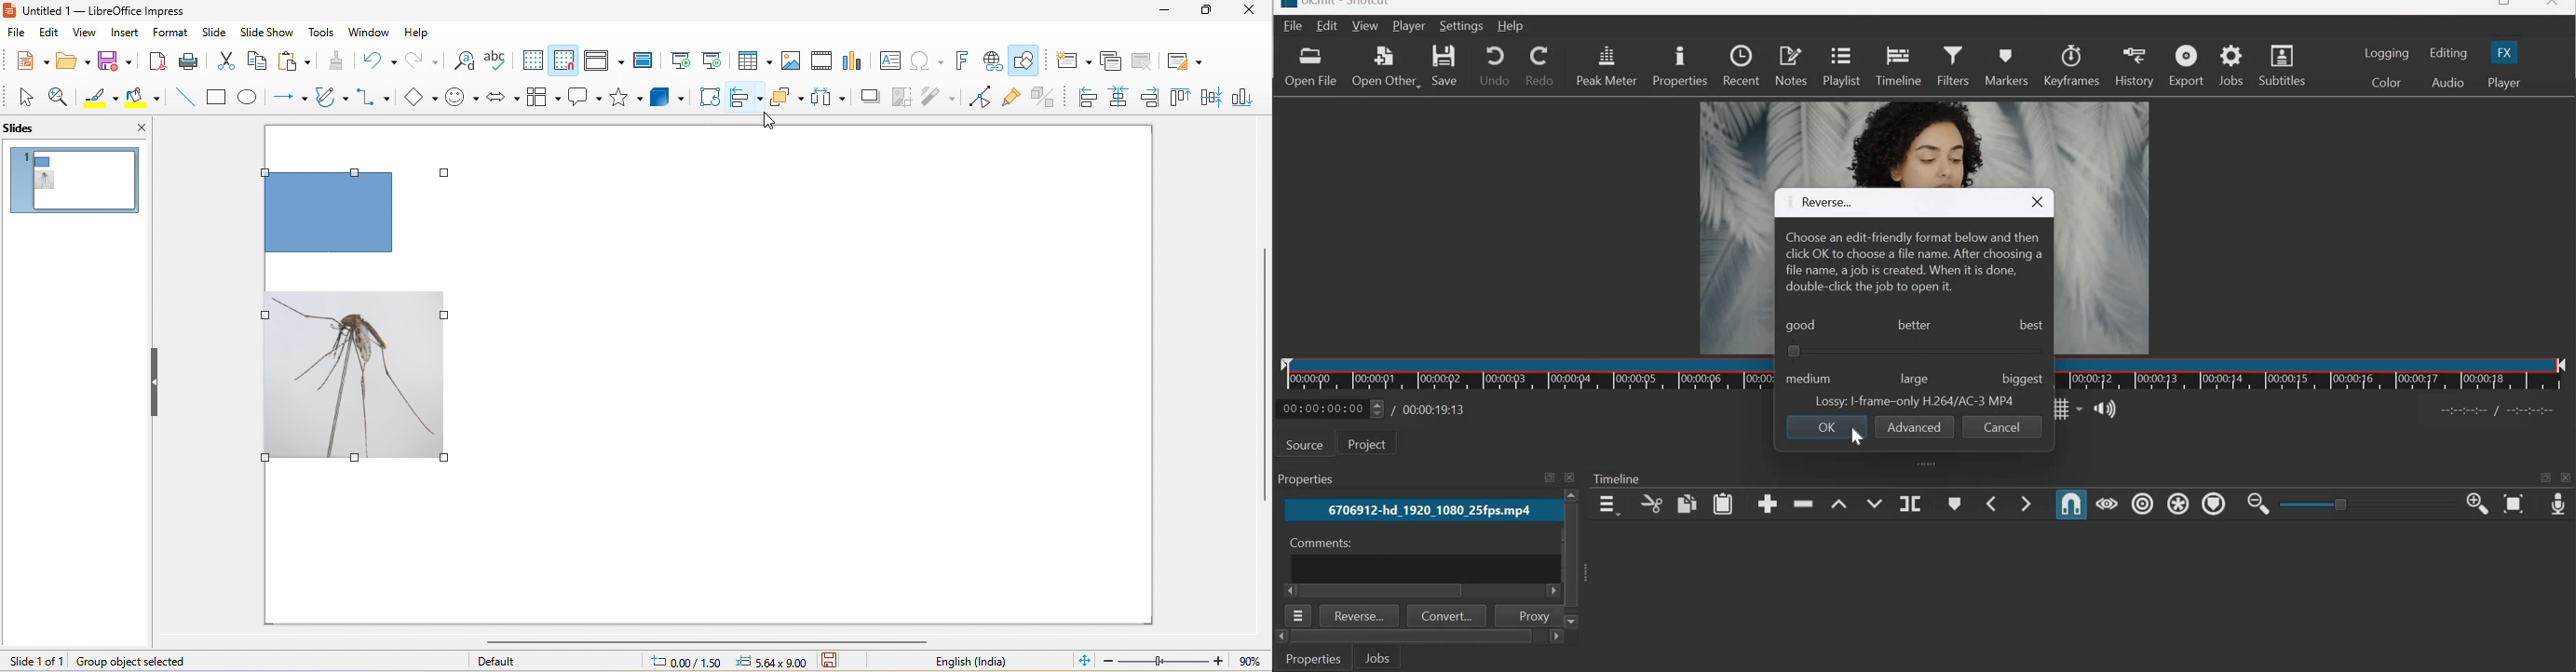 Image resolution: width=2576 pixels, height=672 pixels. Describe the element at coordinates (291, 100) in the screenshot. I see `lines and arrow` at that location.